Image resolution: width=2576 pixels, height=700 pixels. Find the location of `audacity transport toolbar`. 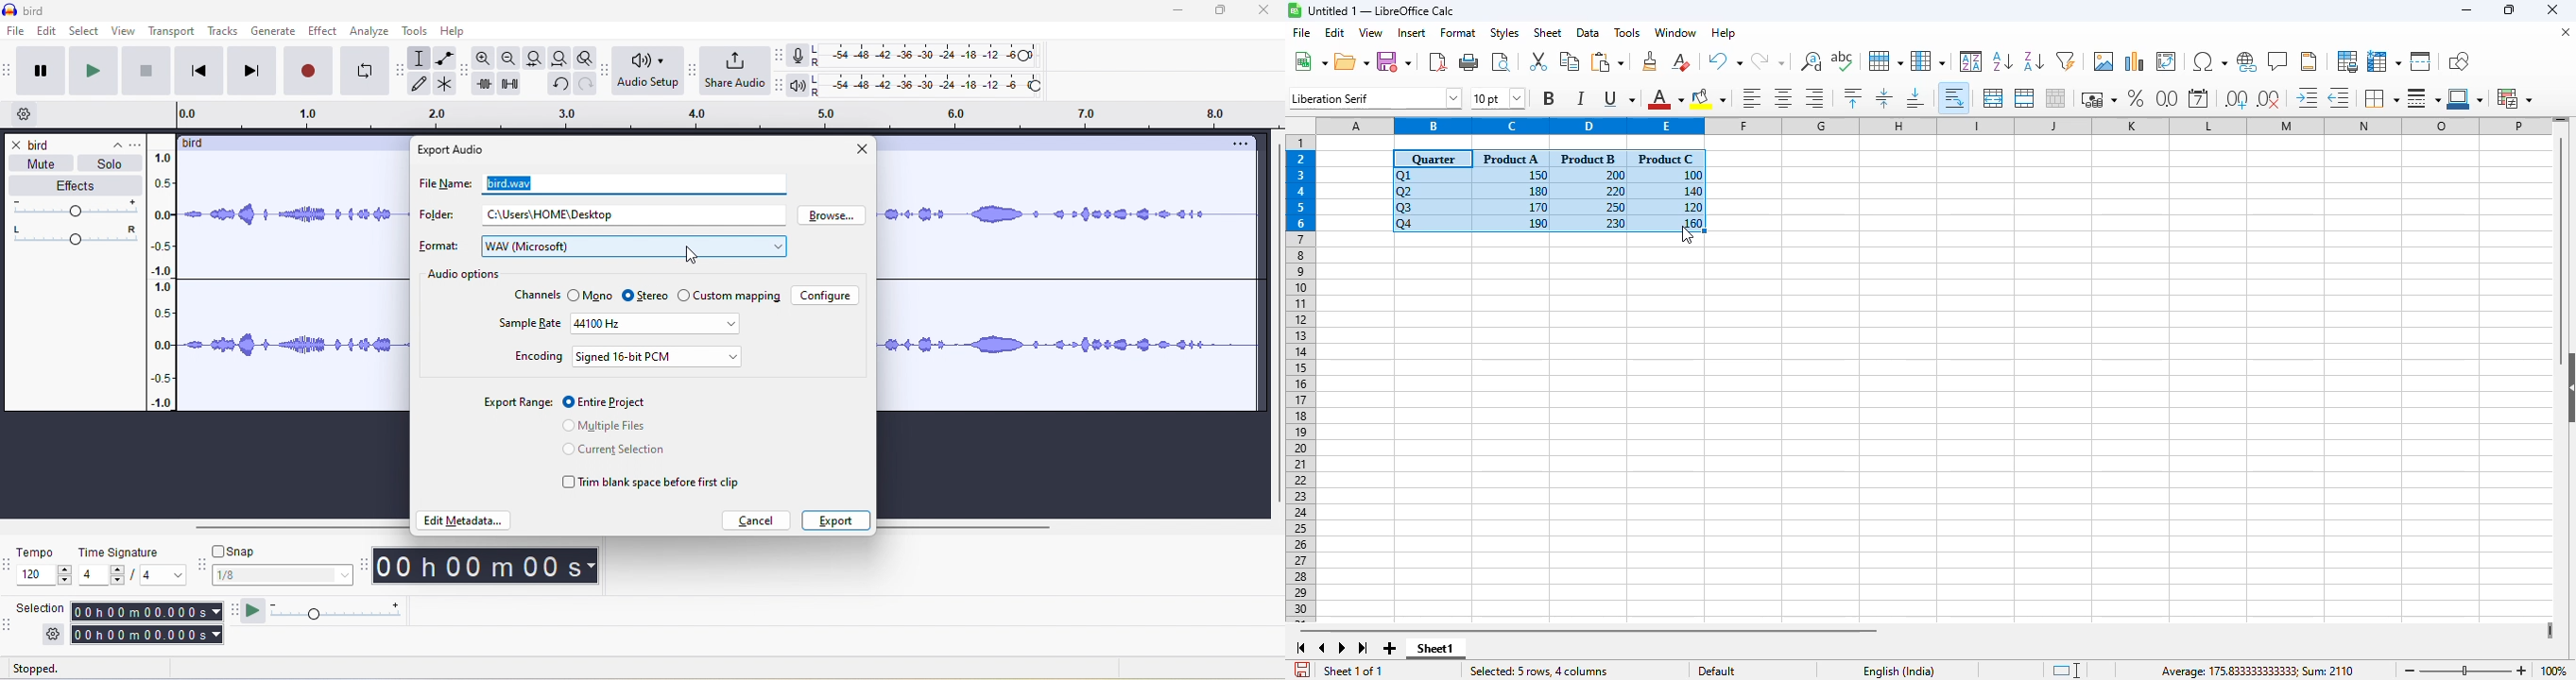

audacity transport toolbar is located at coordinates (8, 71).